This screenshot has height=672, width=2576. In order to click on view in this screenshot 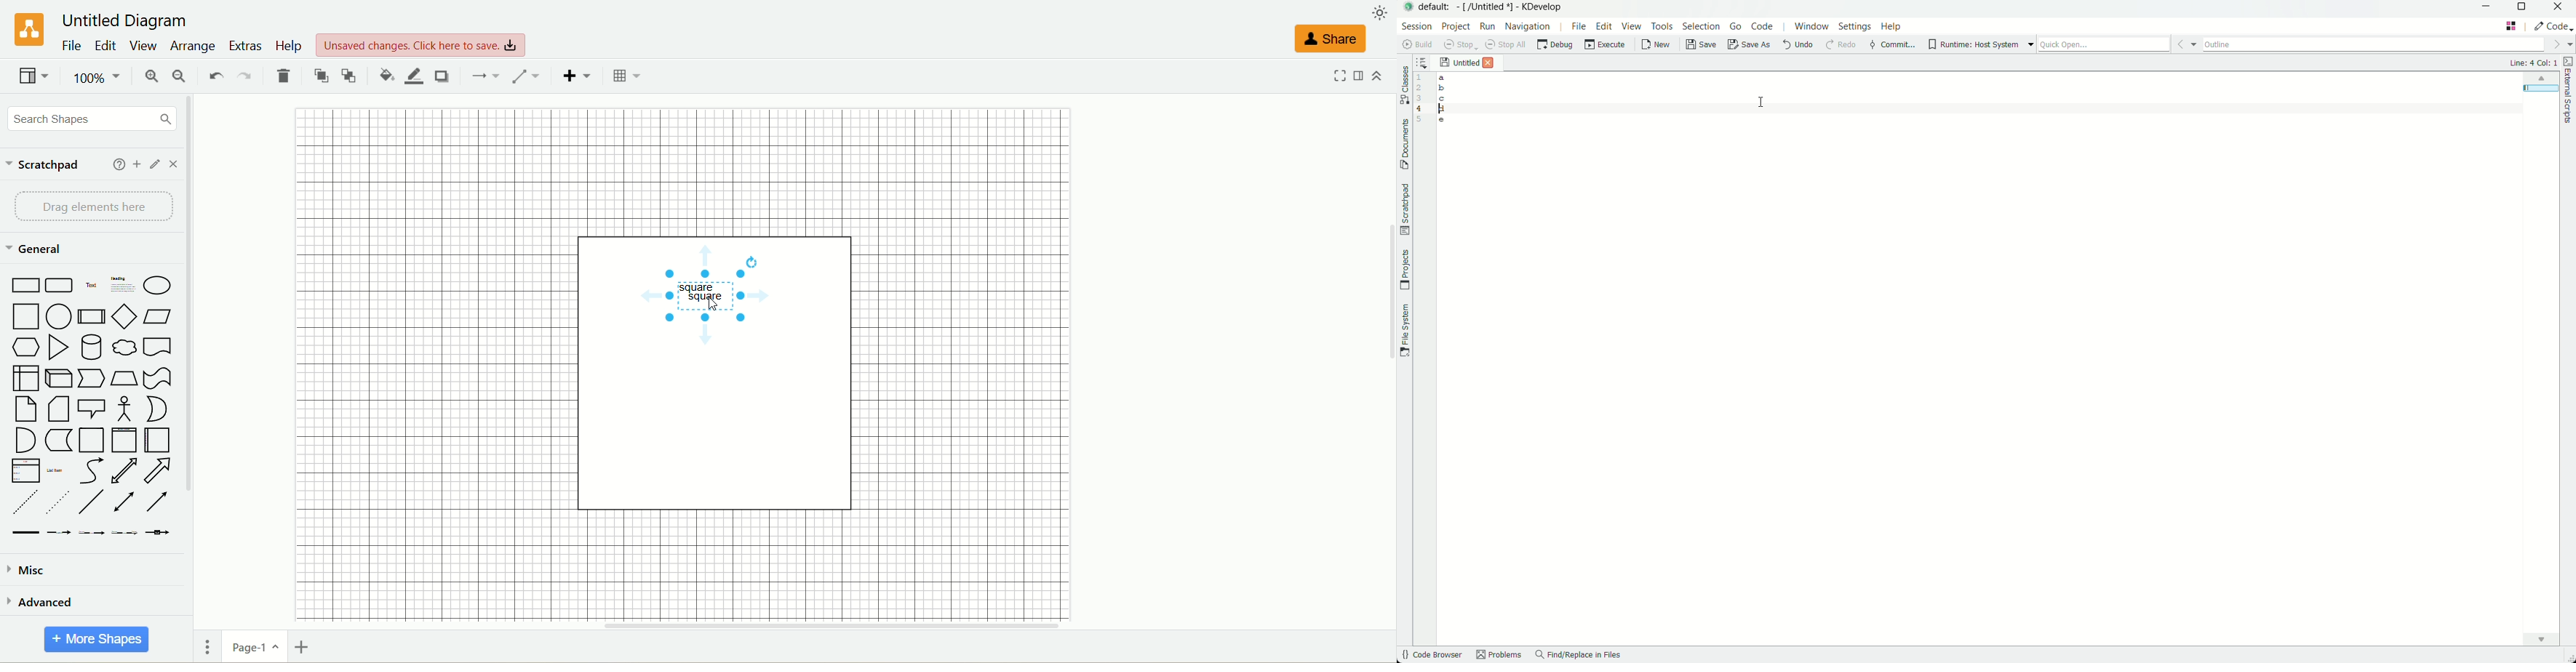, I will do `click(143, 47)`.